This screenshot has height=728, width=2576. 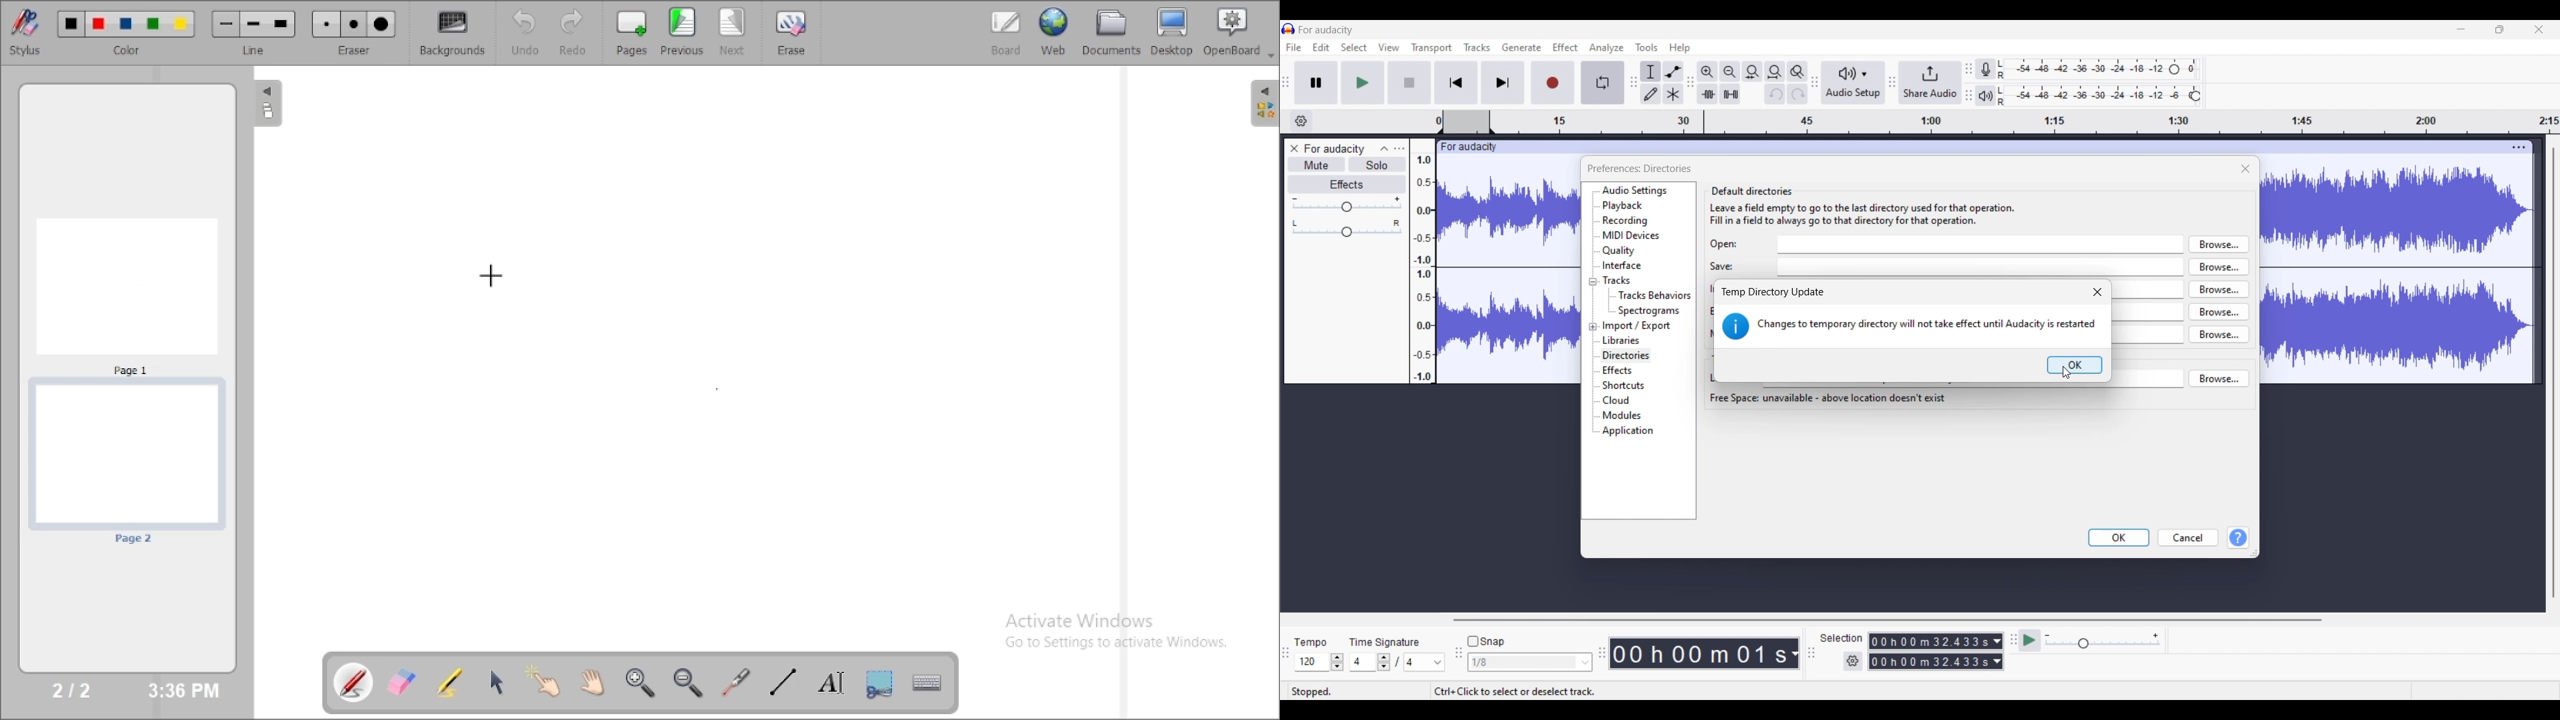 What do you see at coordinates (1456, 83) in the screenshot?
I see `Skip/Select to start` at bounding box center [1456, 83].